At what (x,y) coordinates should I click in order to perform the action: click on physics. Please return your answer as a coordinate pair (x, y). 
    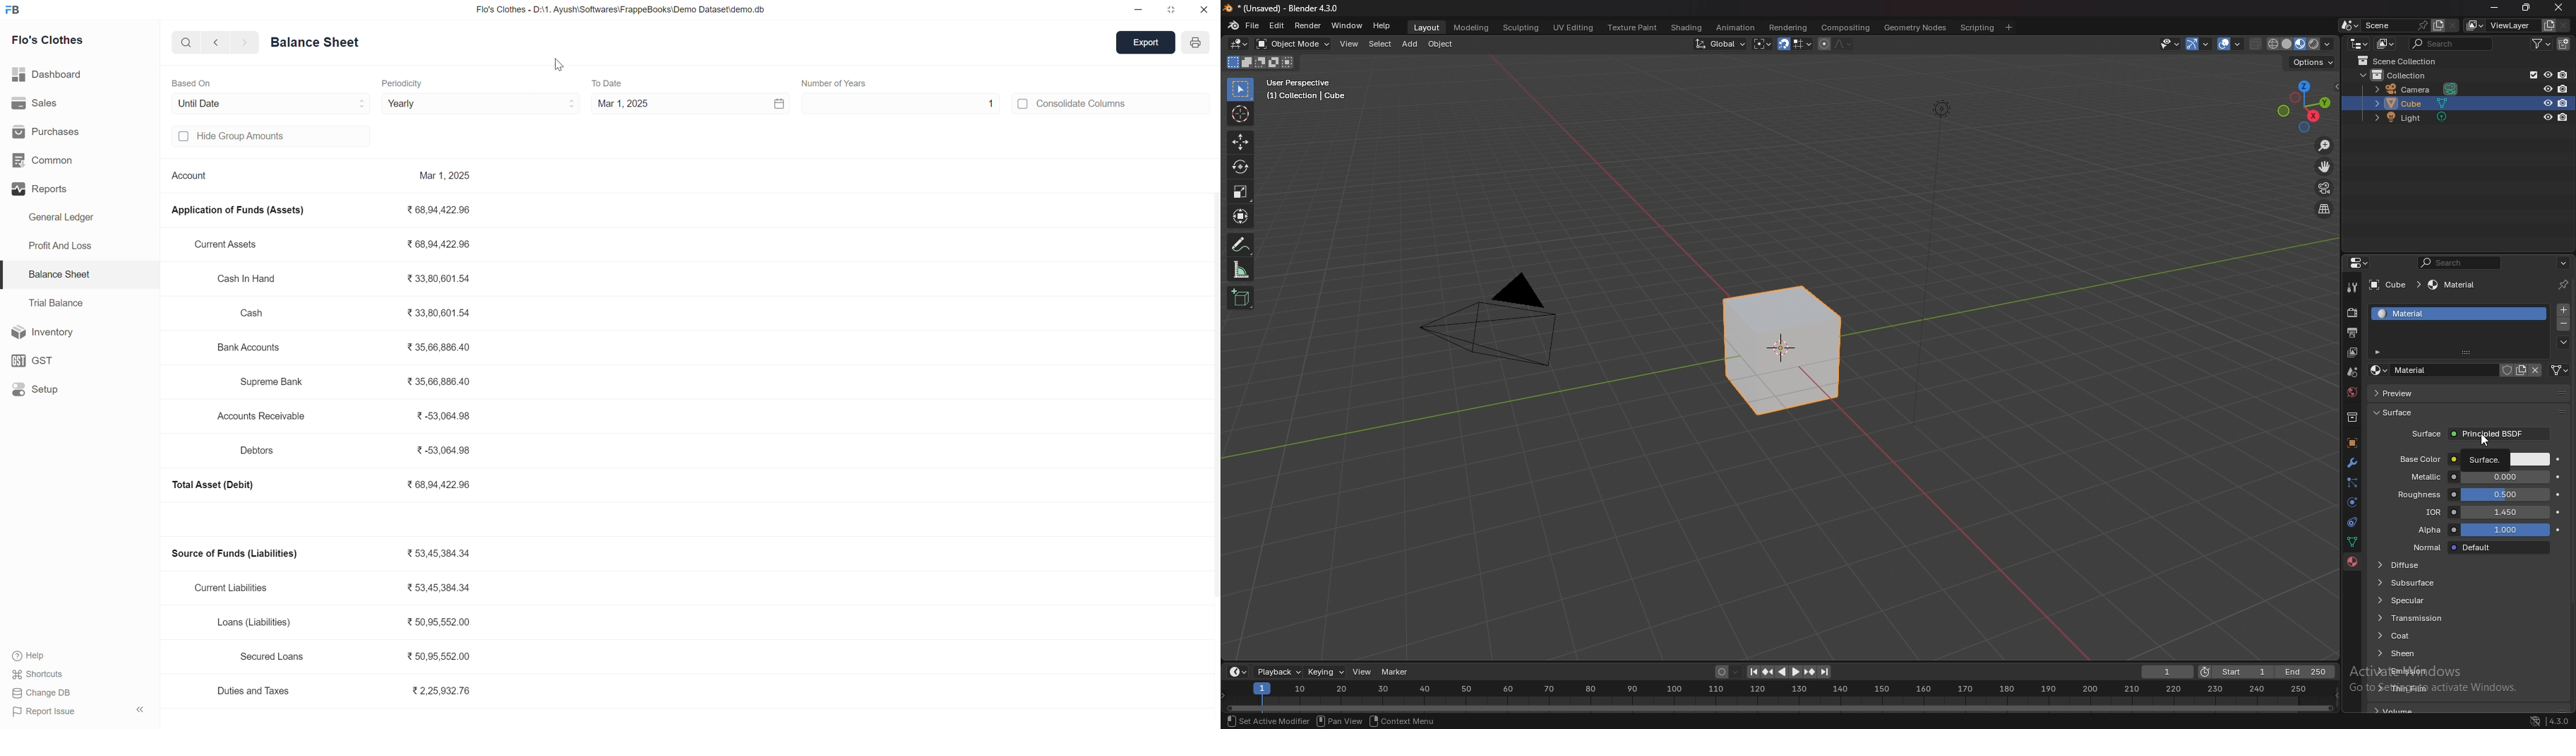
    Looking at the image, I should click on (2352, 503).